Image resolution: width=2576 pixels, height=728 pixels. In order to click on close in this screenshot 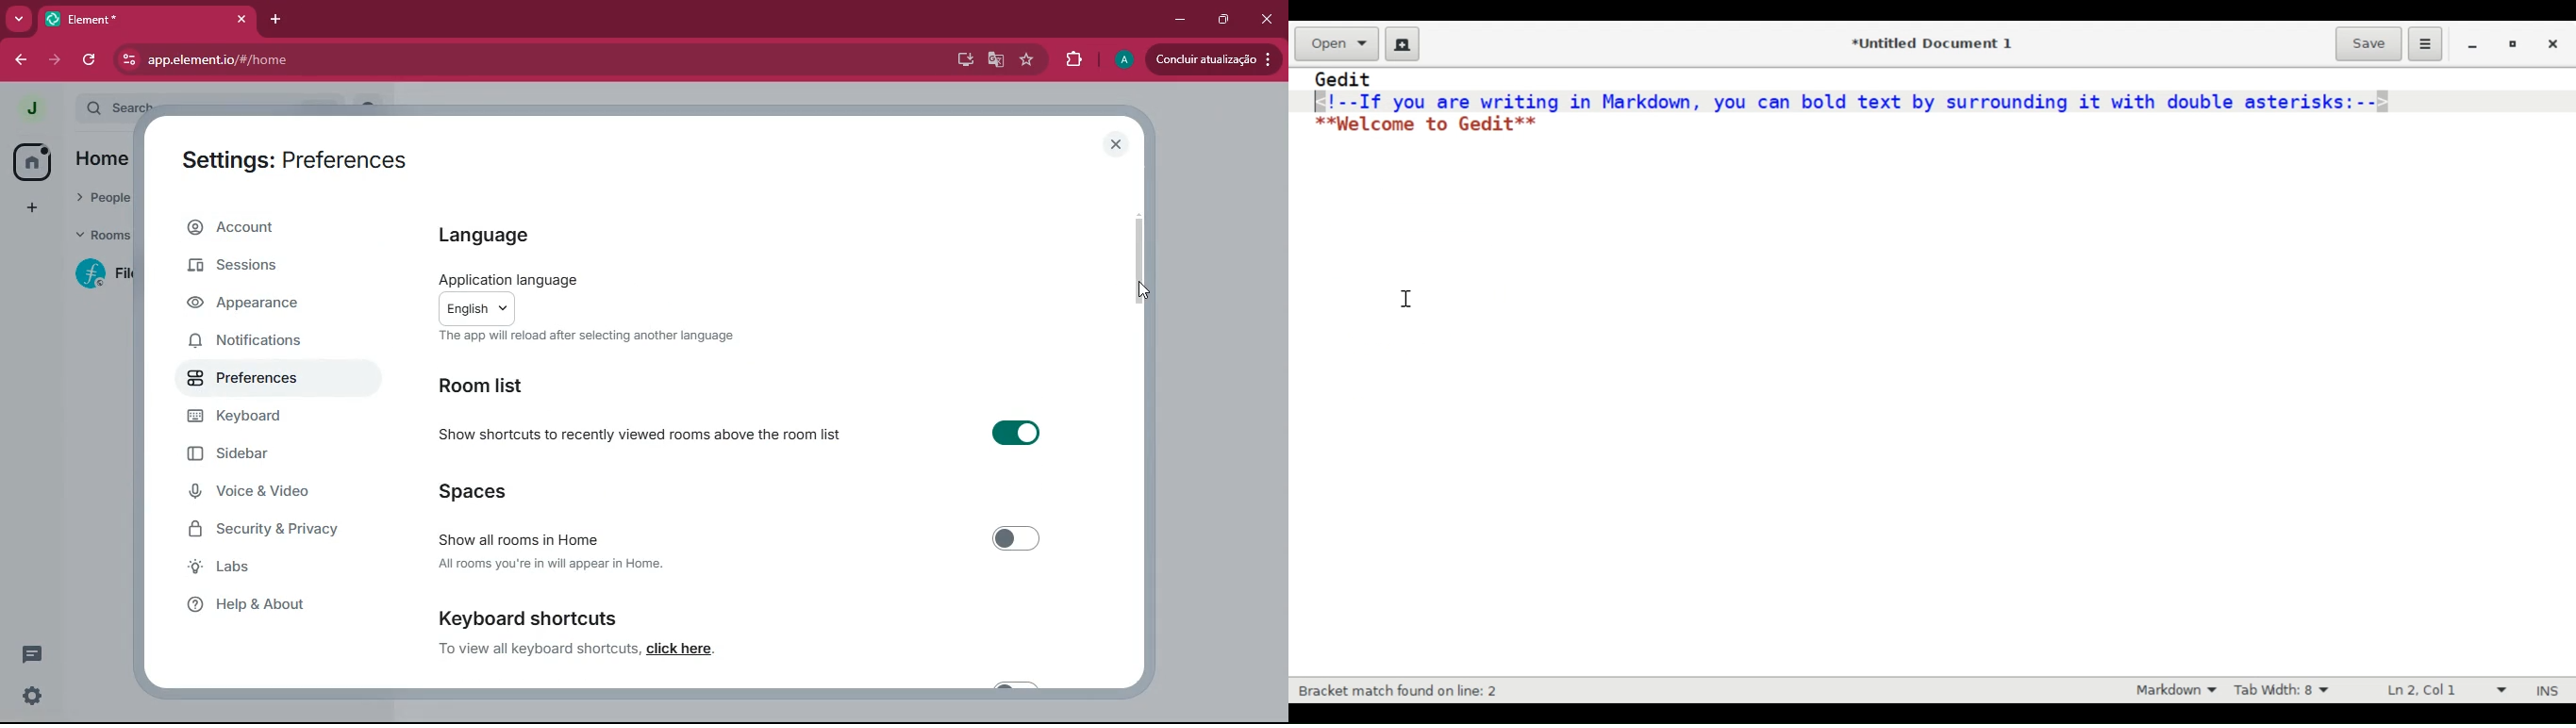, I will do `click(1269, 20)`.